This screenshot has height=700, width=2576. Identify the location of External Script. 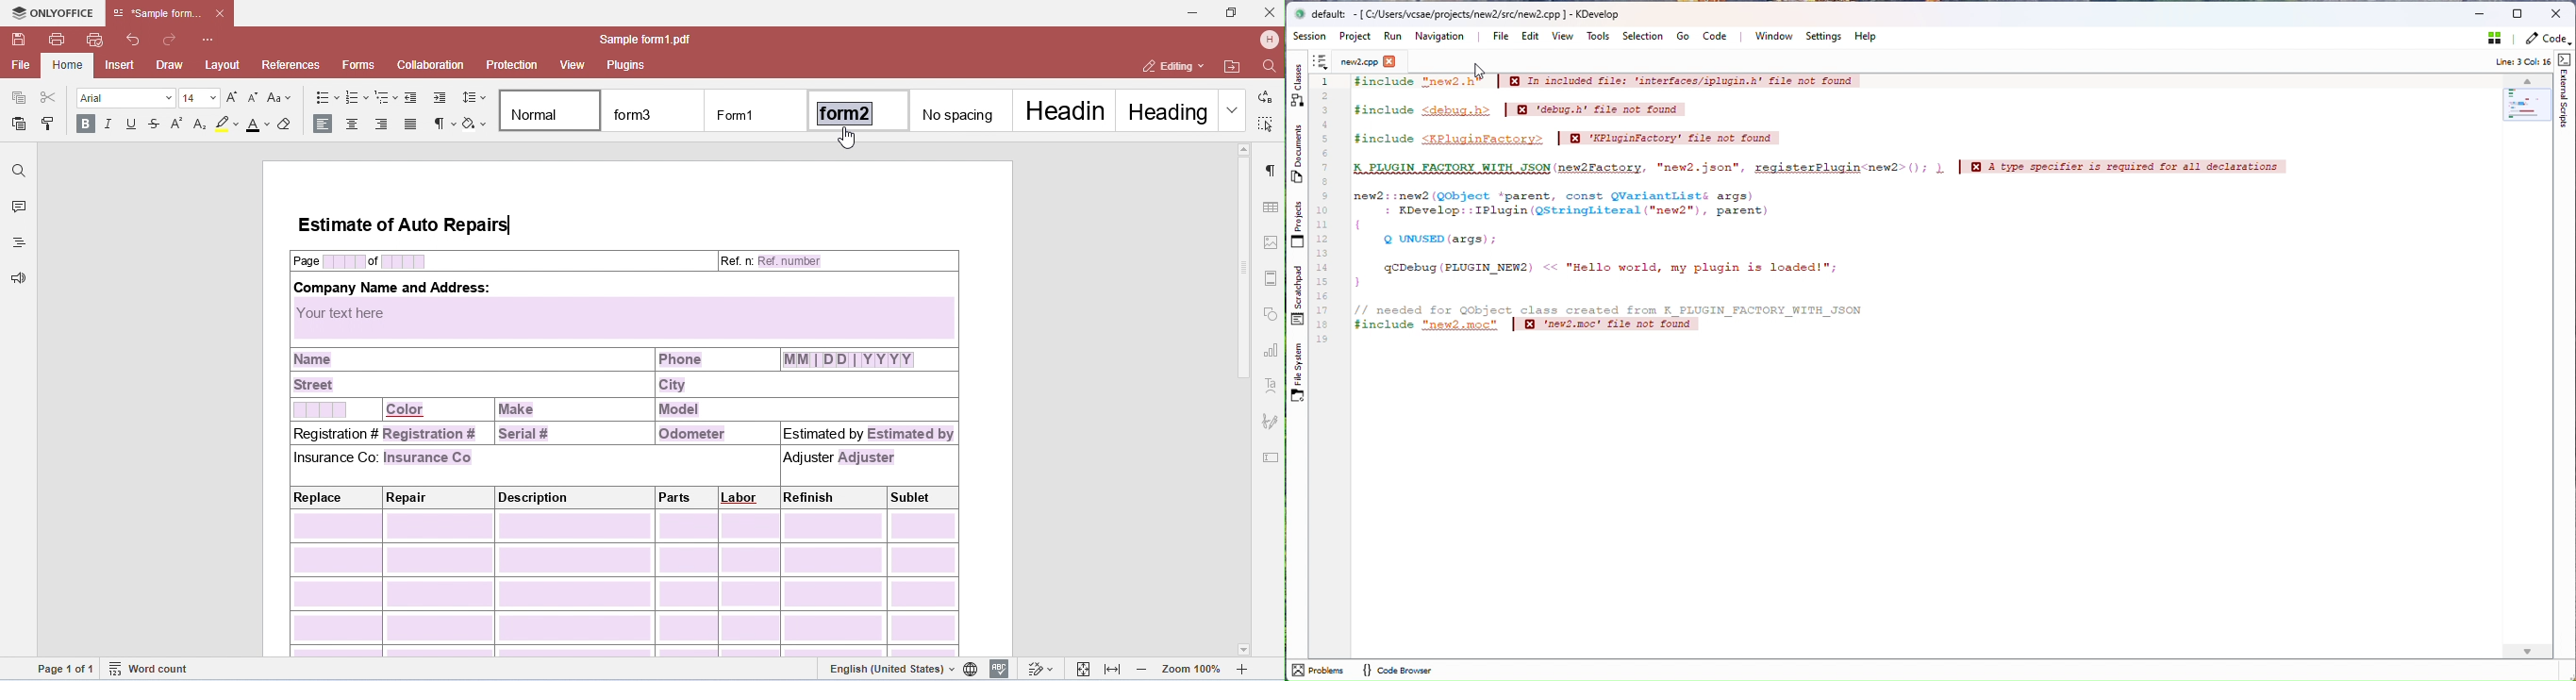
(2564, 91).